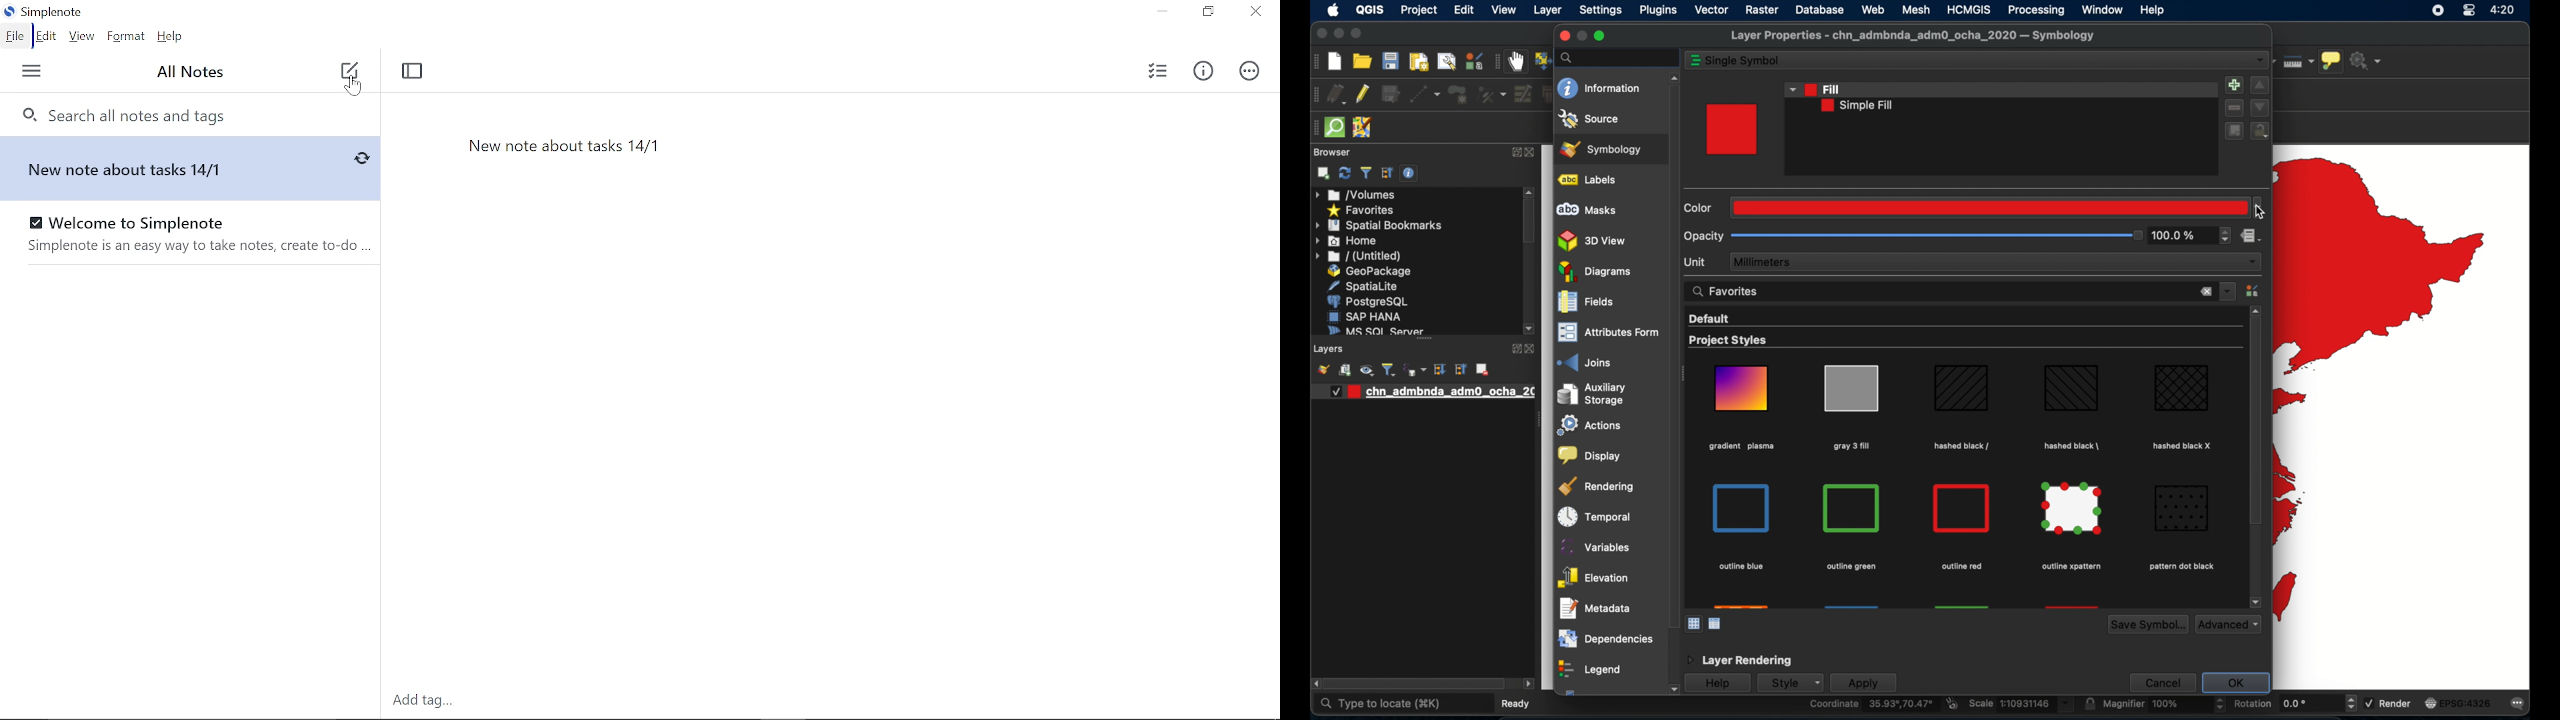  What do you see at coordinates (2181, 567) in the screenshot?
I see `pattern dot black` at bounding box center [2181, 567].